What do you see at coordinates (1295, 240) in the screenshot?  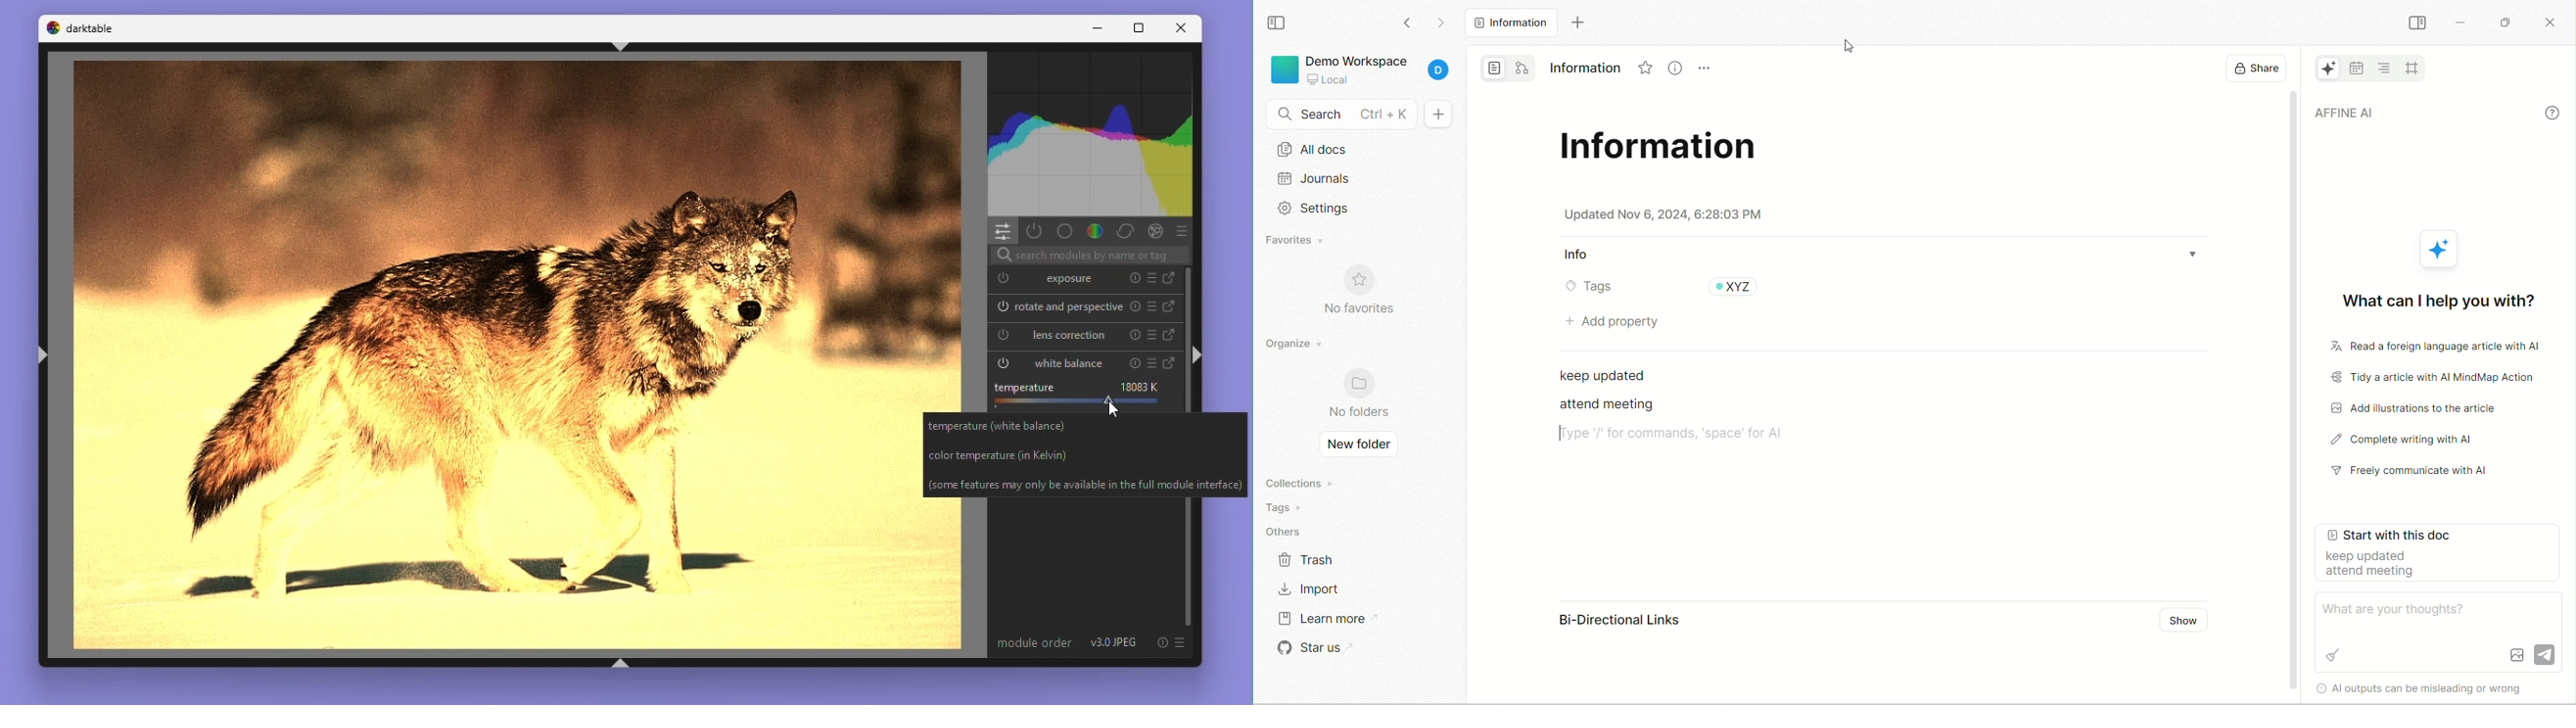 I see `favorites` at bounding box center [1295, 240].